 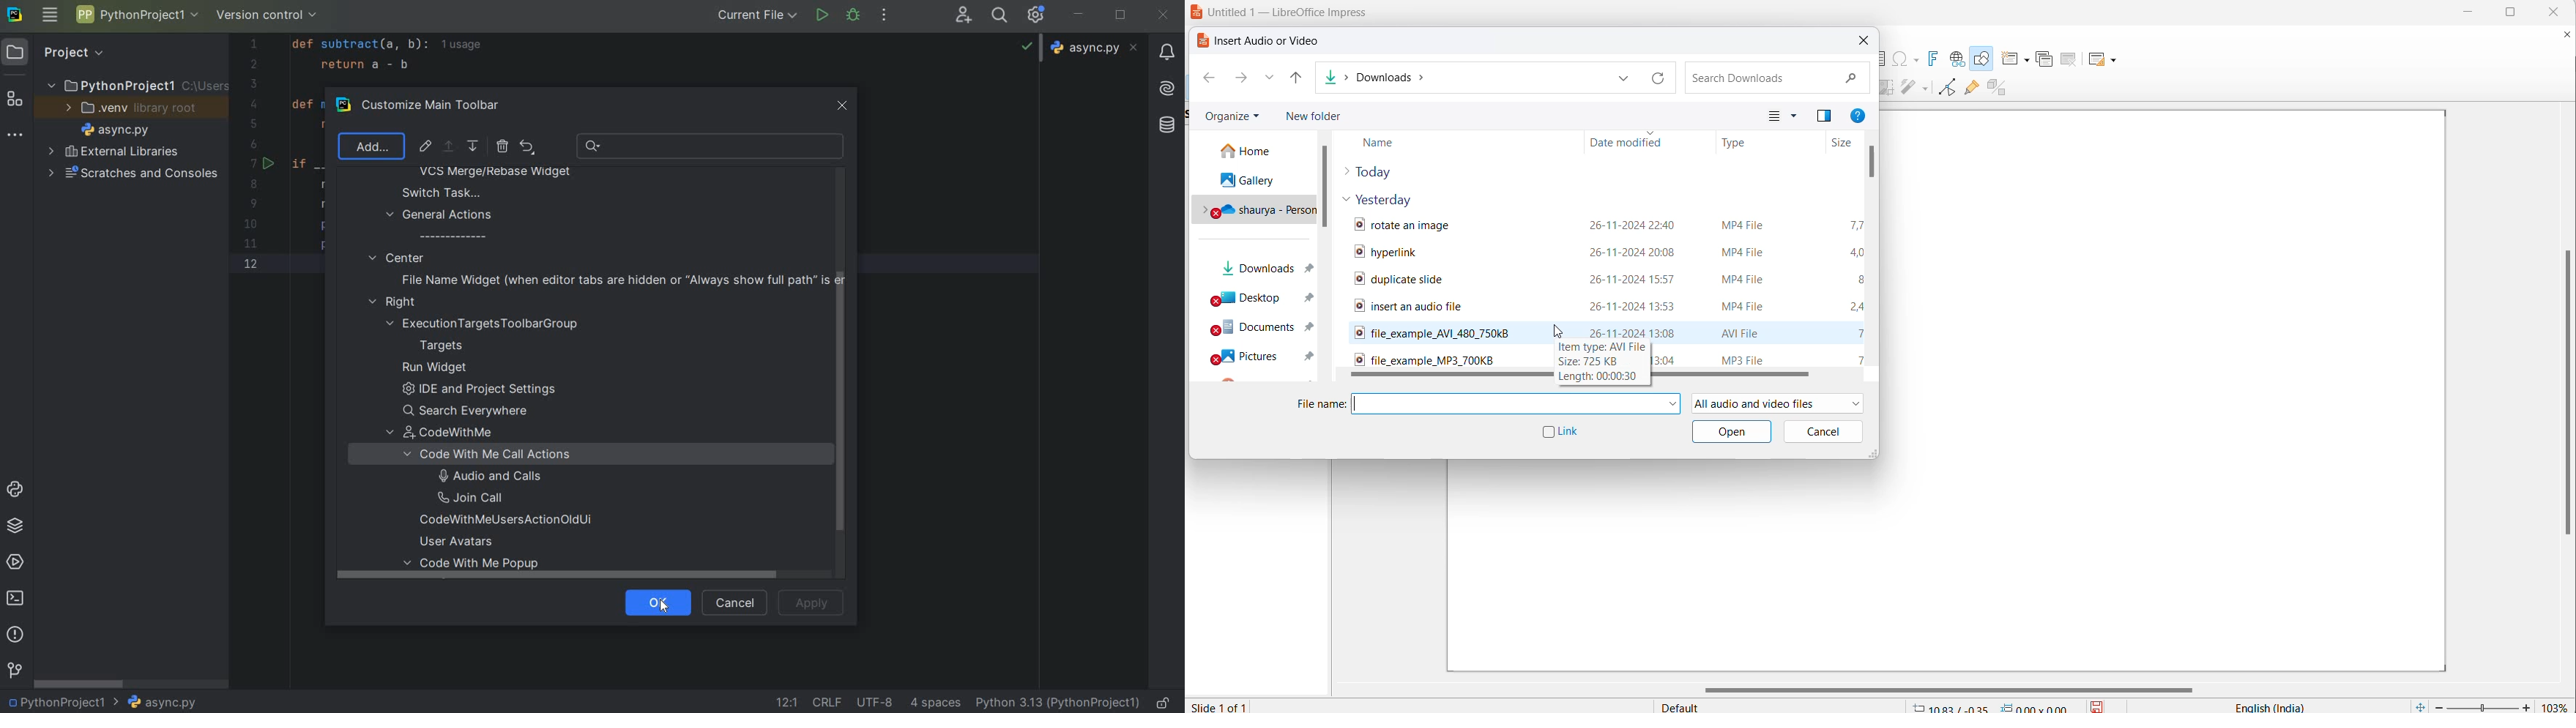 I want to click on video file names, so click(x=1443, y=280).